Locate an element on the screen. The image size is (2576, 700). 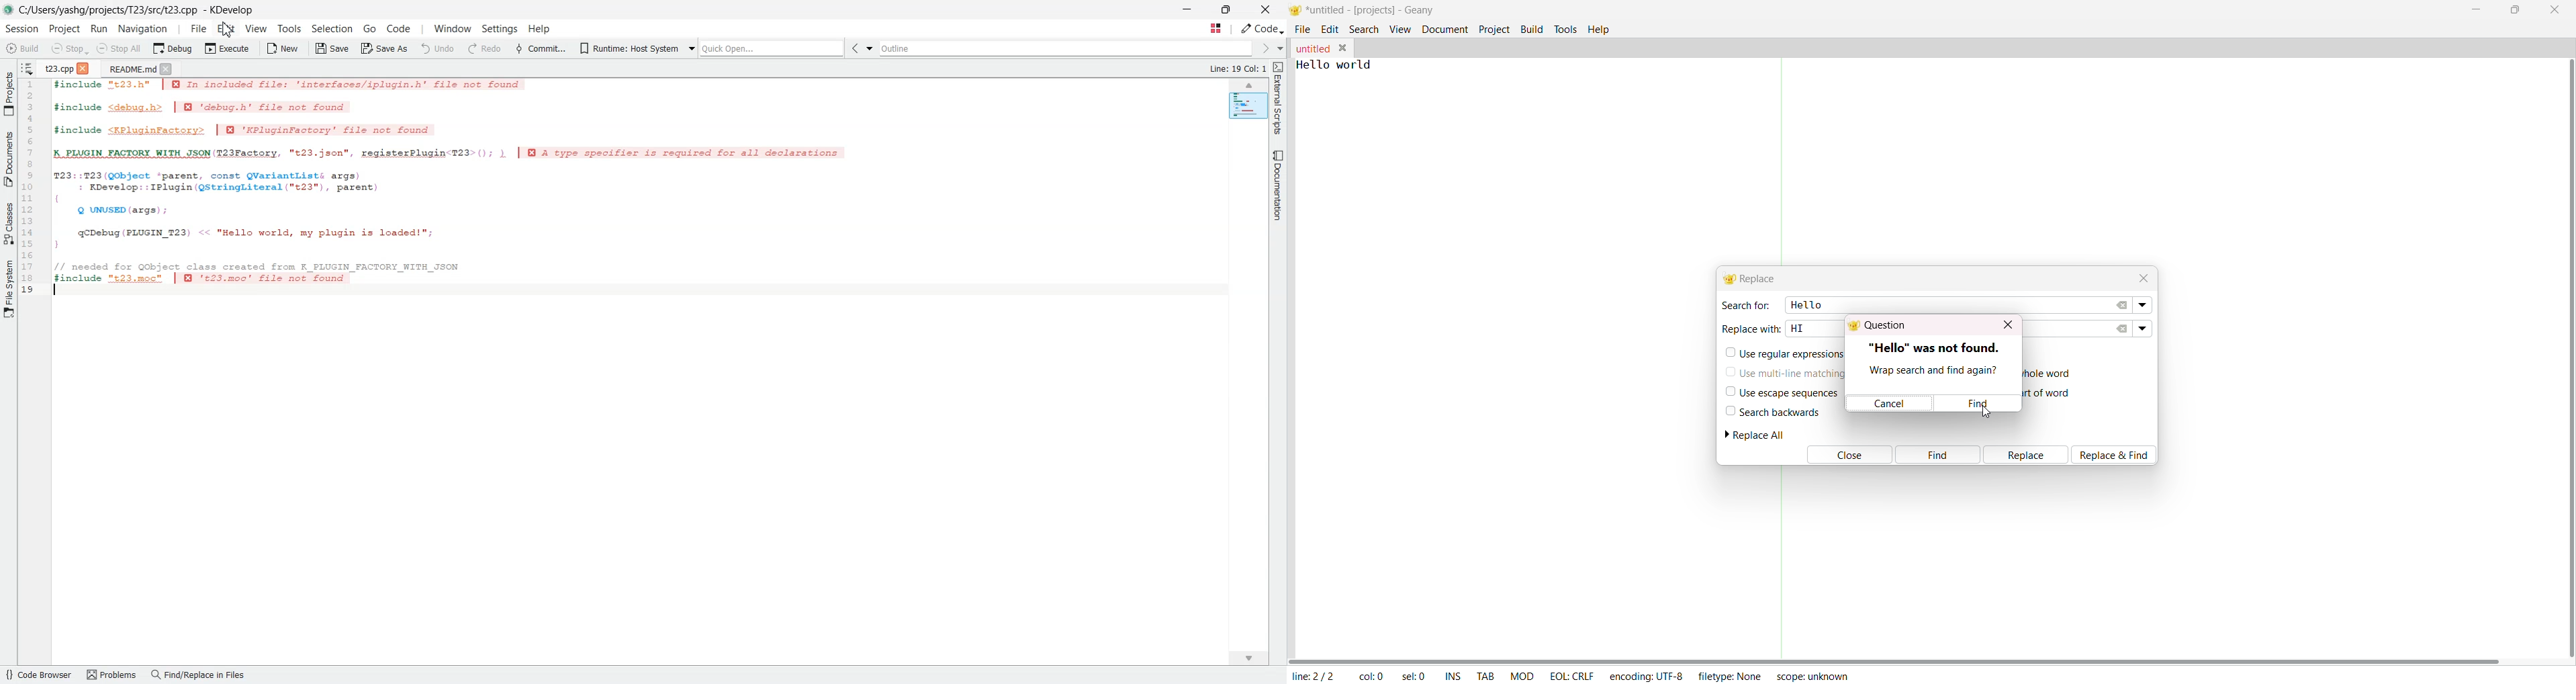
encoding: UTF-8 is located at coordinates (1645, 675).